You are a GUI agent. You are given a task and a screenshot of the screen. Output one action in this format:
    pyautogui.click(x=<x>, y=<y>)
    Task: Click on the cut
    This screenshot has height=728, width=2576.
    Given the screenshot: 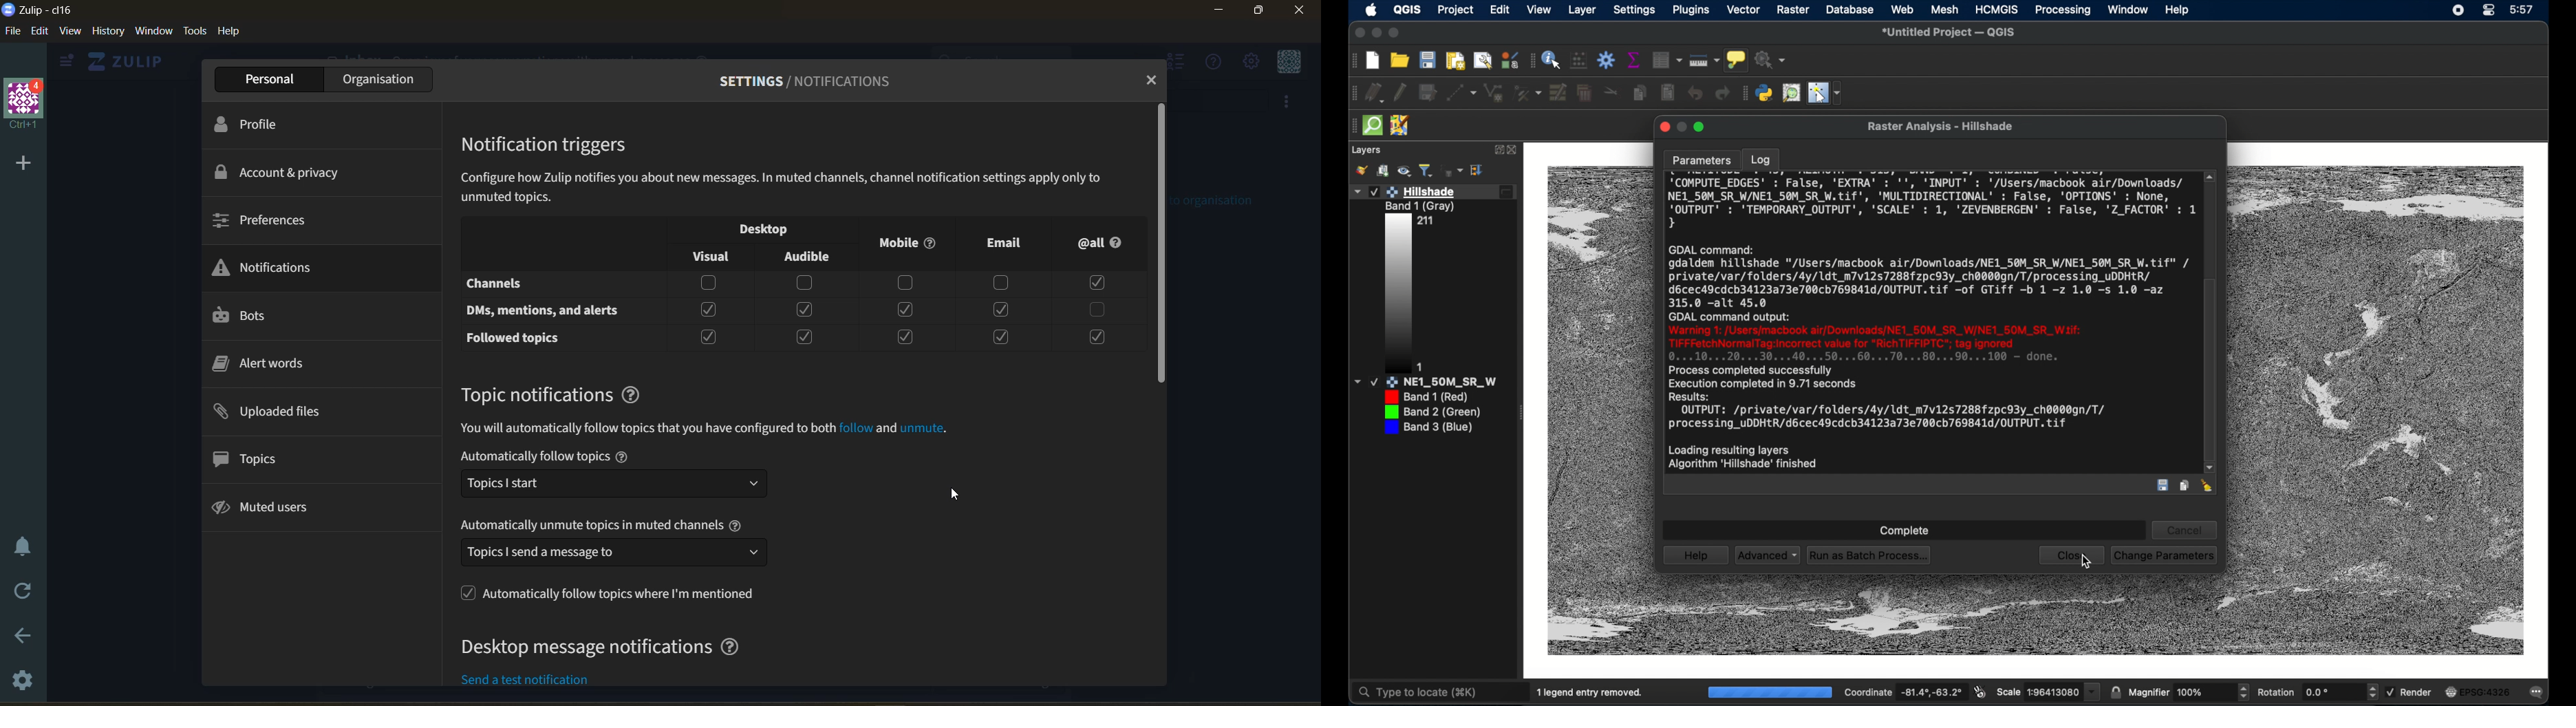 What is the action you would take?
    pyautogui.click(x=1612, y=92)
    